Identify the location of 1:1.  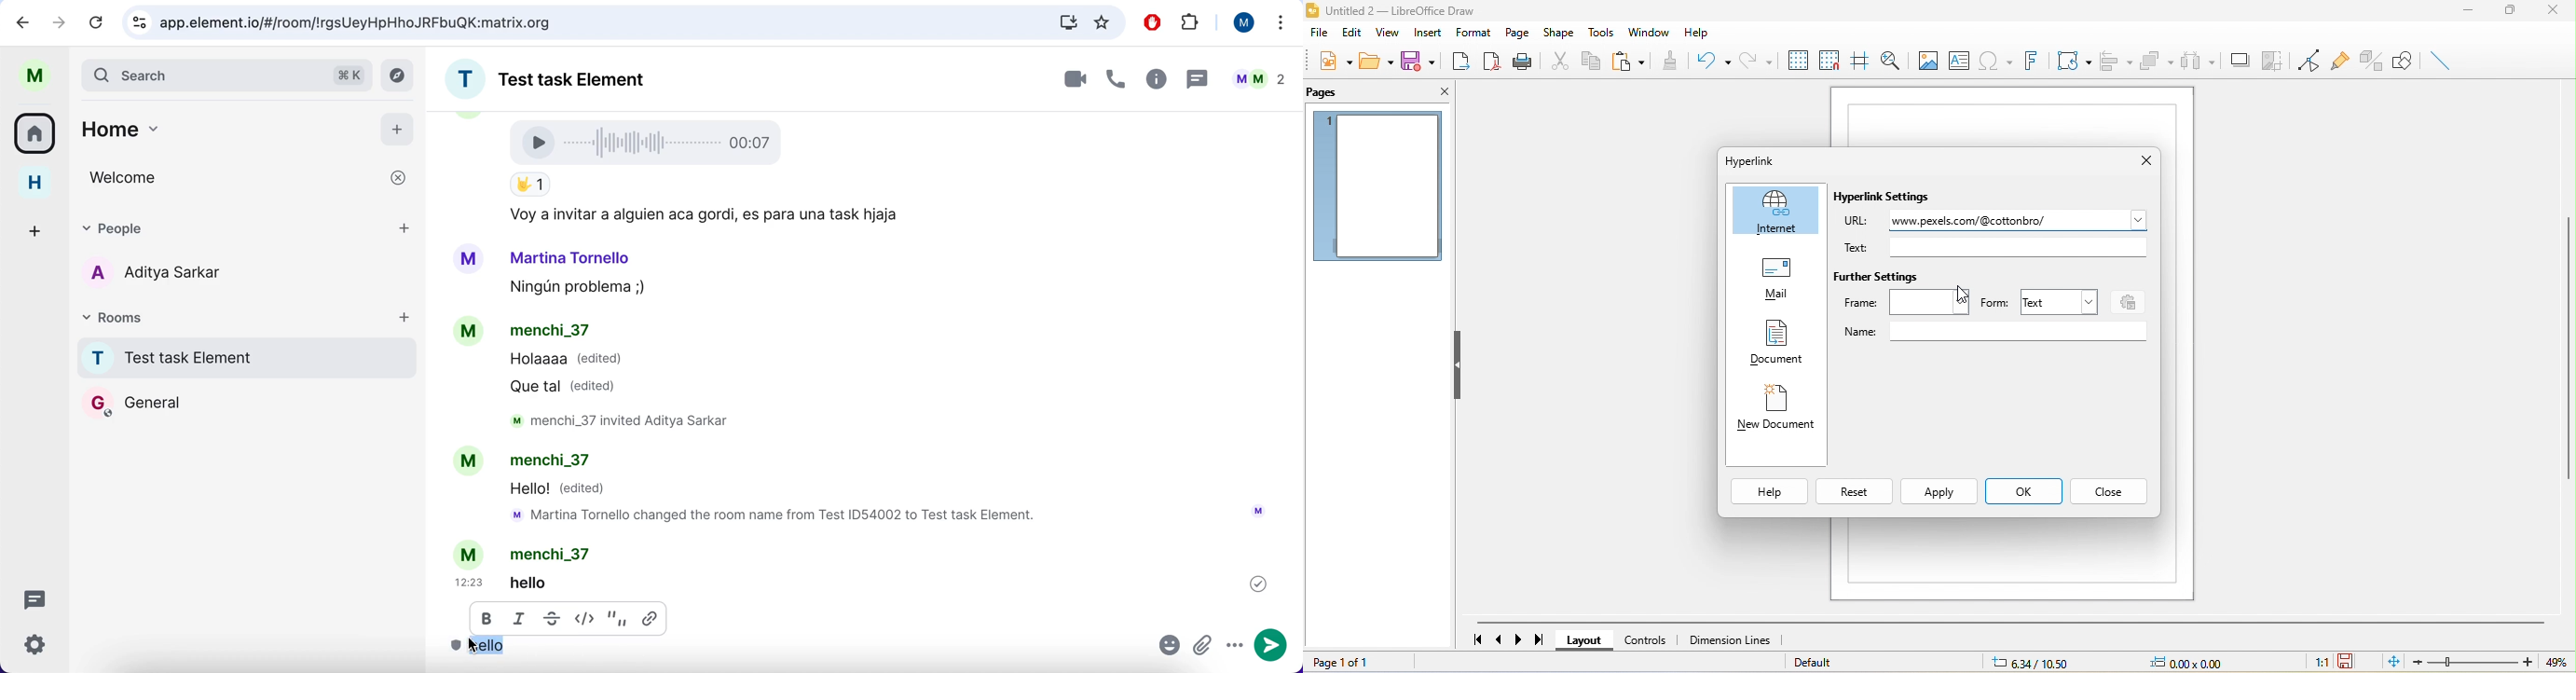
(2314, 663).